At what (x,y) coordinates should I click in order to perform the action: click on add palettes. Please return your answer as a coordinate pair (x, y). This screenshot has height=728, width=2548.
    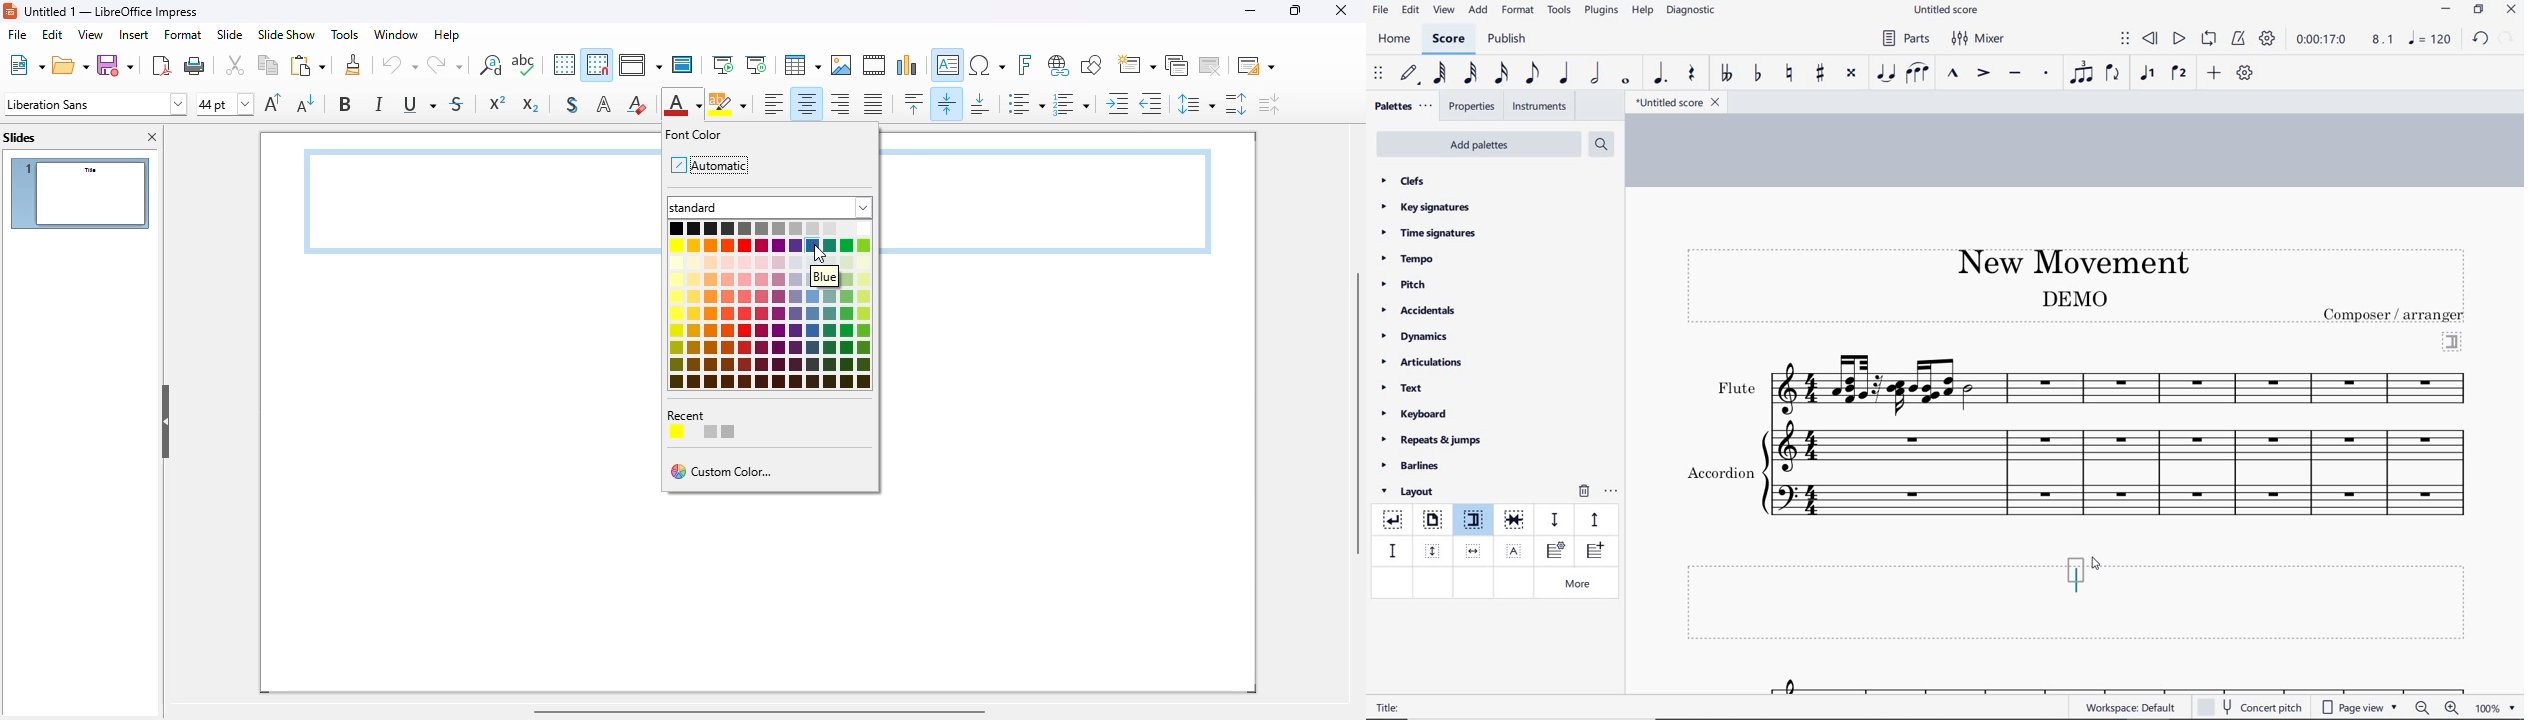
    Looking at the image, I should click on (1480, 147).